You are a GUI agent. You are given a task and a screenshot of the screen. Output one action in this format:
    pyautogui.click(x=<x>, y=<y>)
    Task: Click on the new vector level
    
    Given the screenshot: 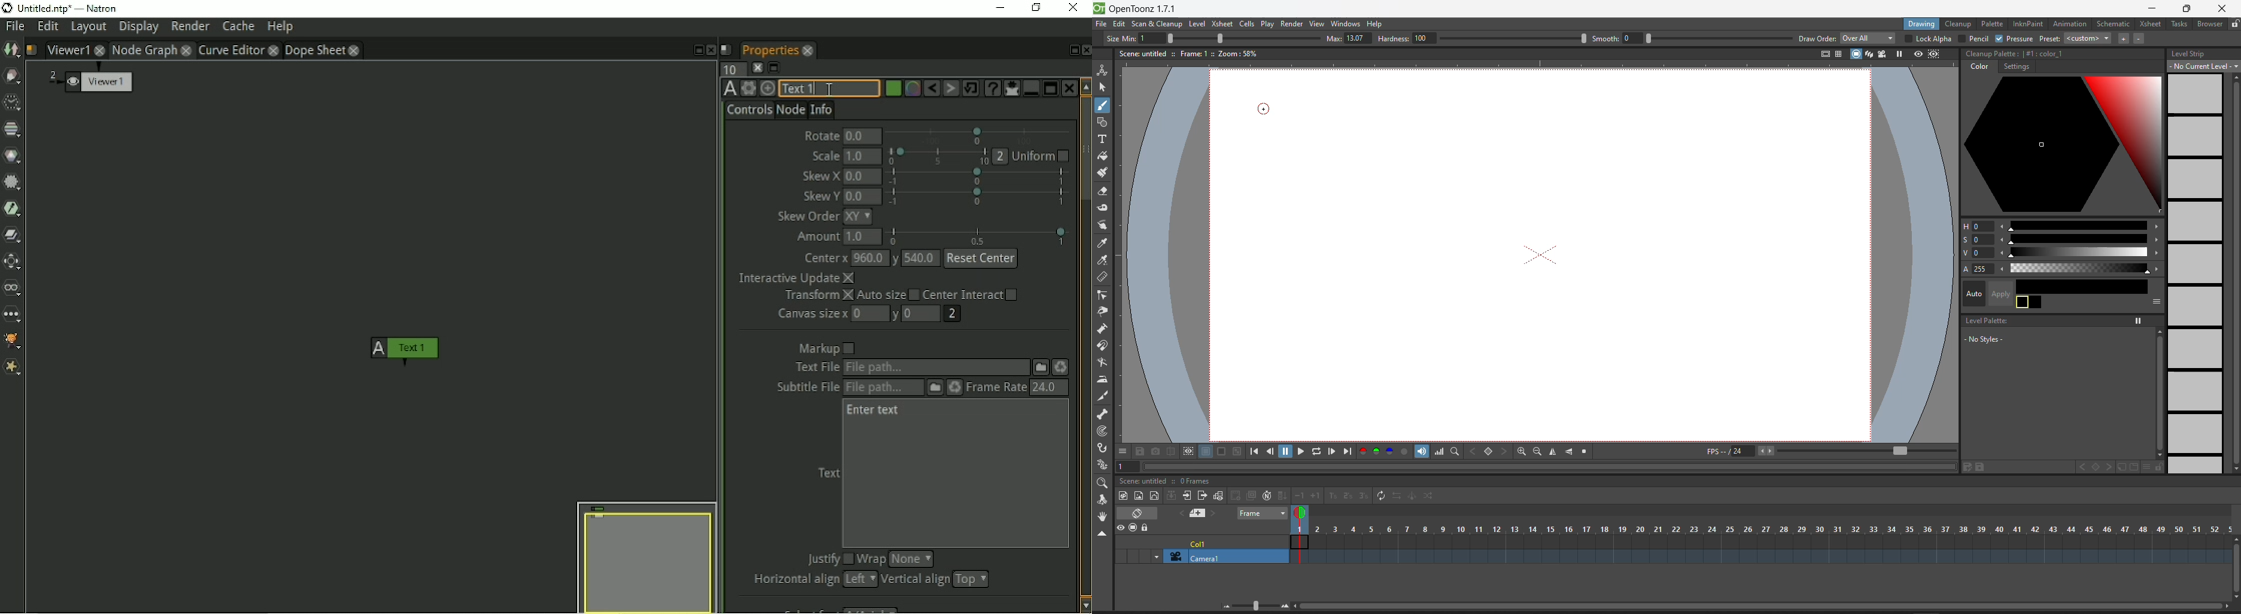 What is the action you would take?
    pyautogui.click(x=1154, y=495)
    